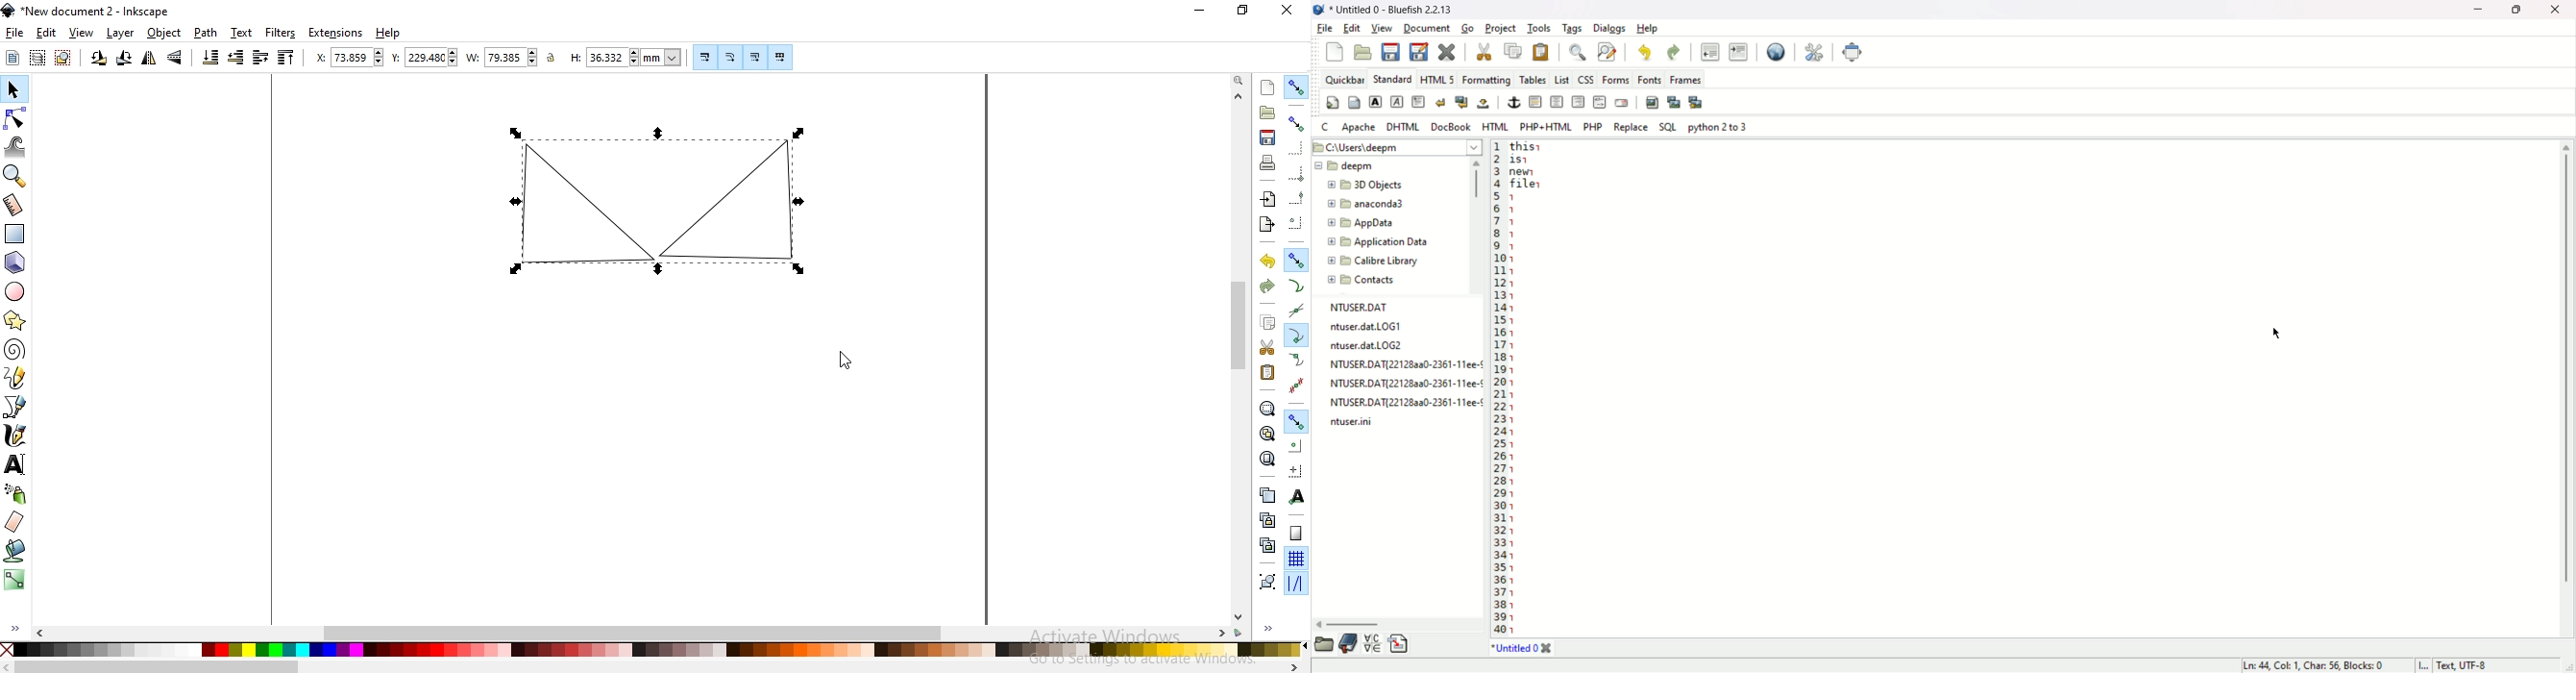  Describe the element at coordinates (1295, 470) in the screenshot. I see `snap an items rotation center` at that location.